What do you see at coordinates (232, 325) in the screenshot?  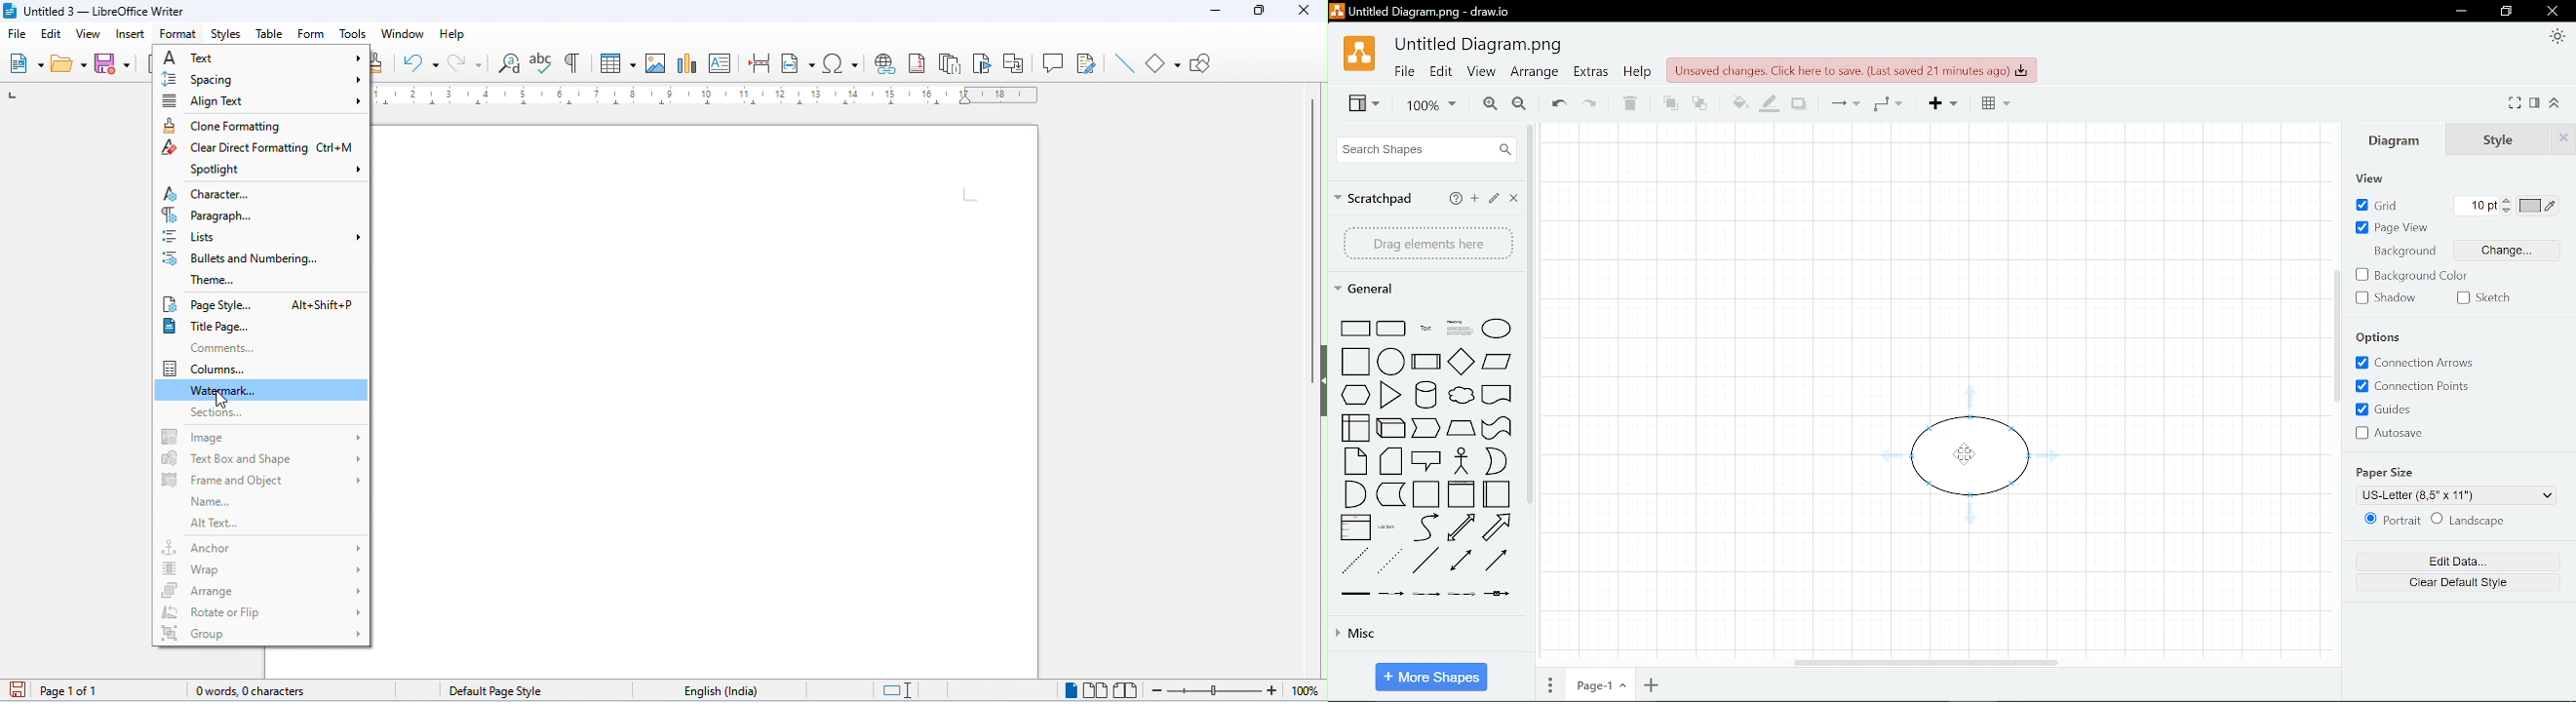 I see `title page` at bounding box center [232, 325].